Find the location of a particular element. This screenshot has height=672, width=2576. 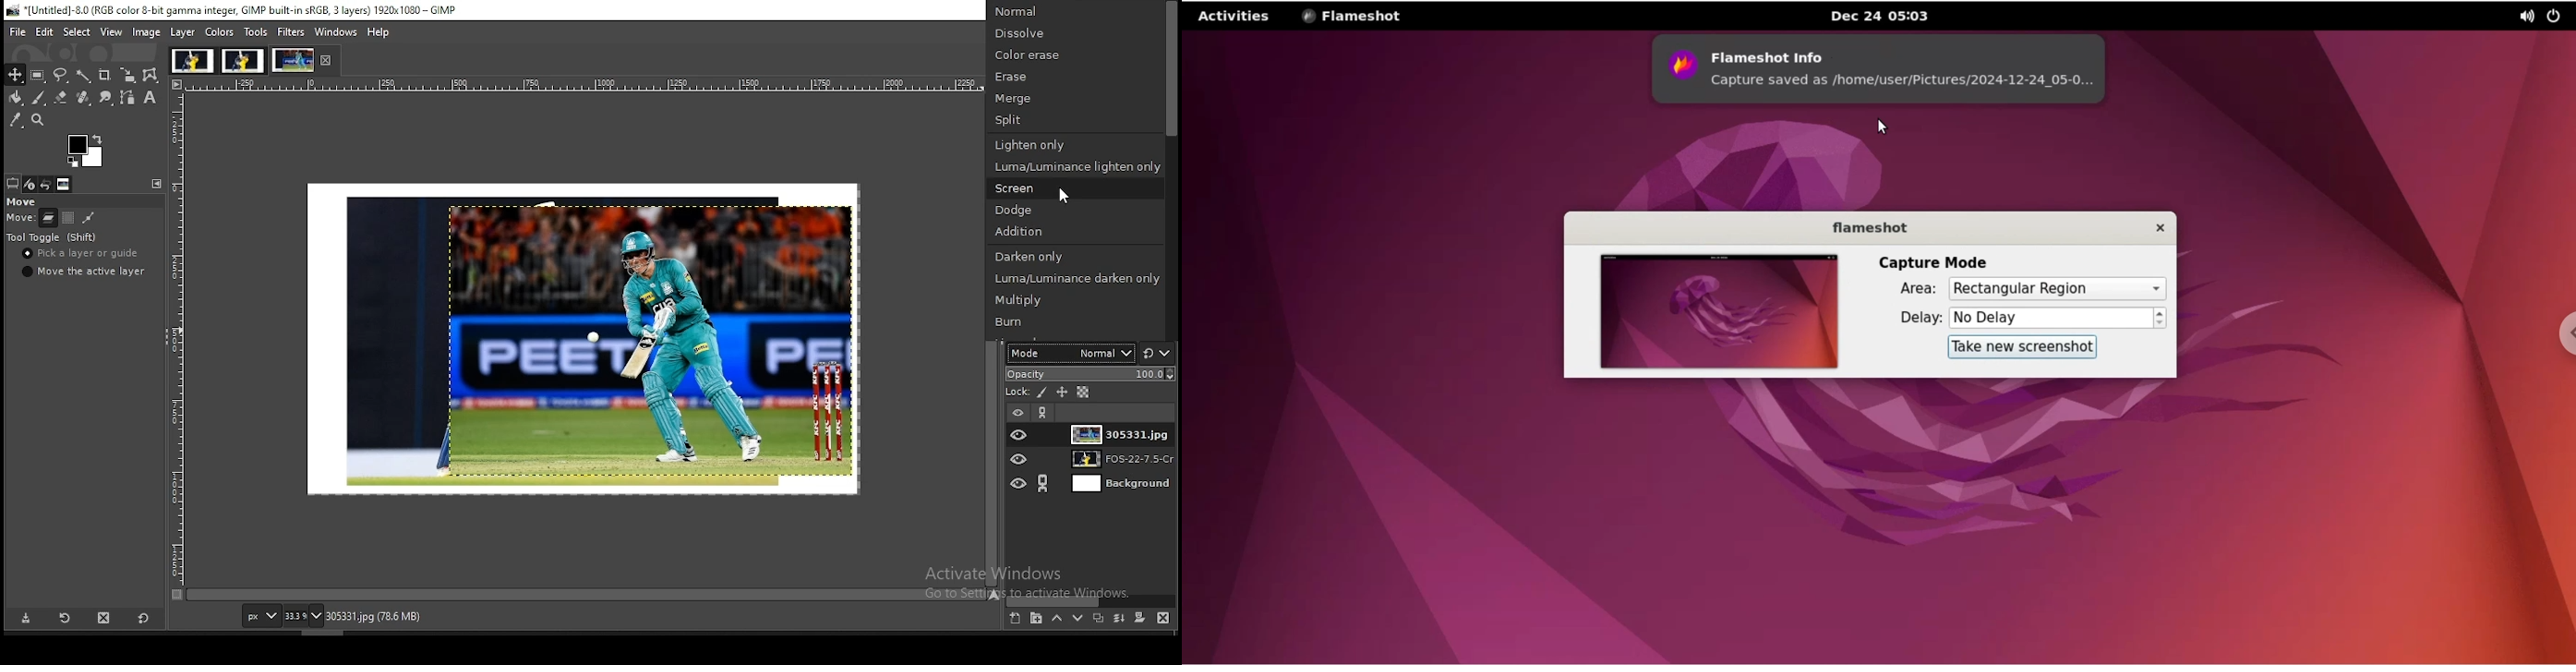

flameshot info is located at coordinates (1911, 50).